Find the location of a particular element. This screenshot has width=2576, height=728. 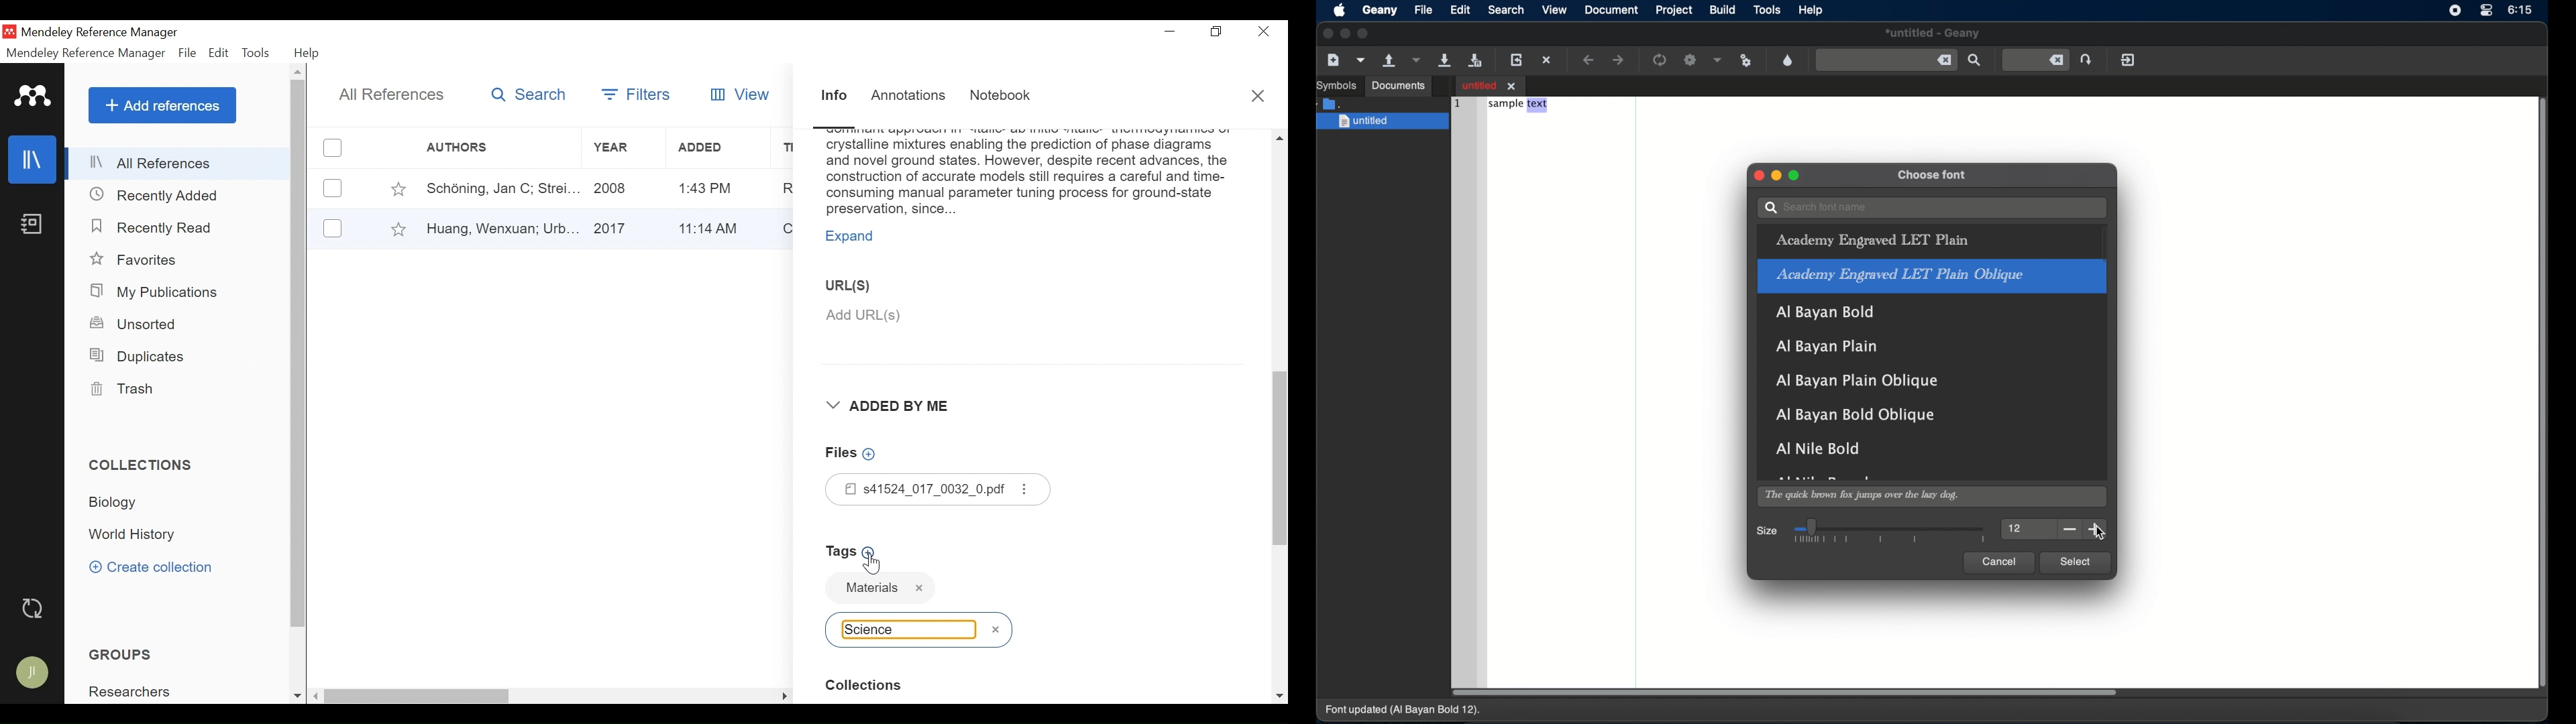

file is located at coordinates (1424, 9).